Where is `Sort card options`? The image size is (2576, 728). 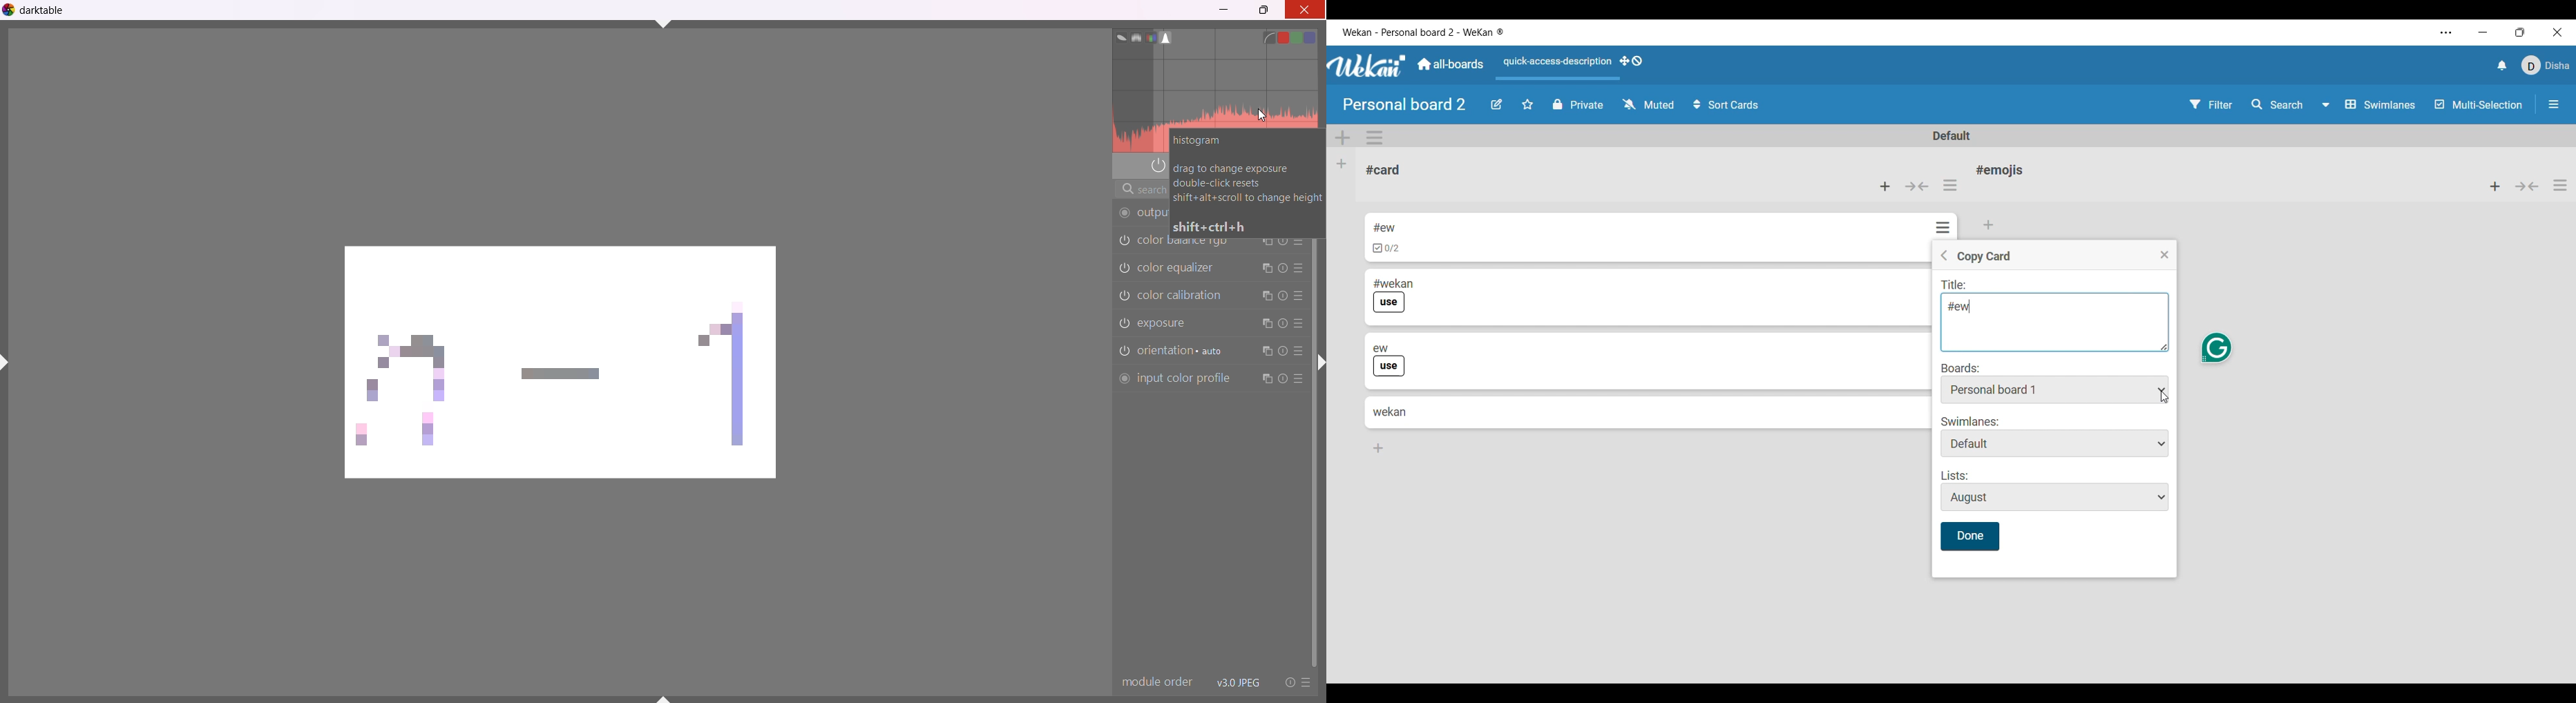
Sort card options is located at coordinates (1727, 105).